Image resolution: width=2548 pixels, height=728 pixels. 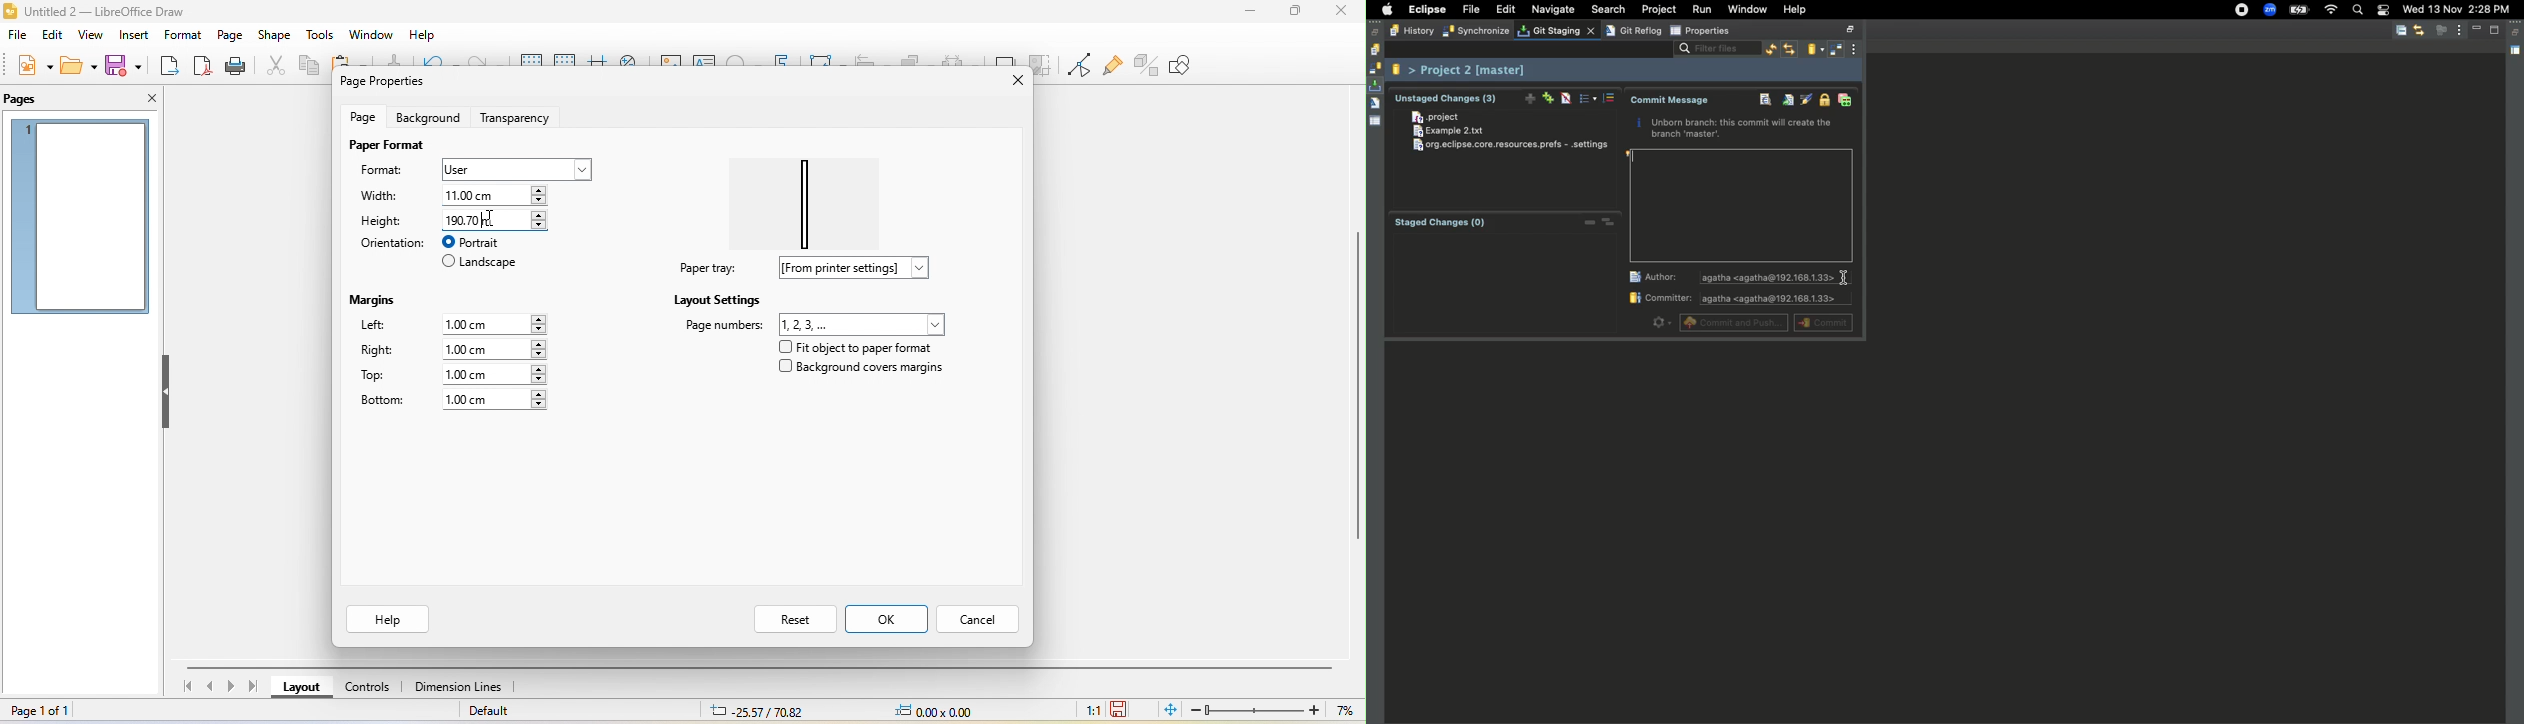 I want to click on Add selected files, so click(x=1527, y=97).